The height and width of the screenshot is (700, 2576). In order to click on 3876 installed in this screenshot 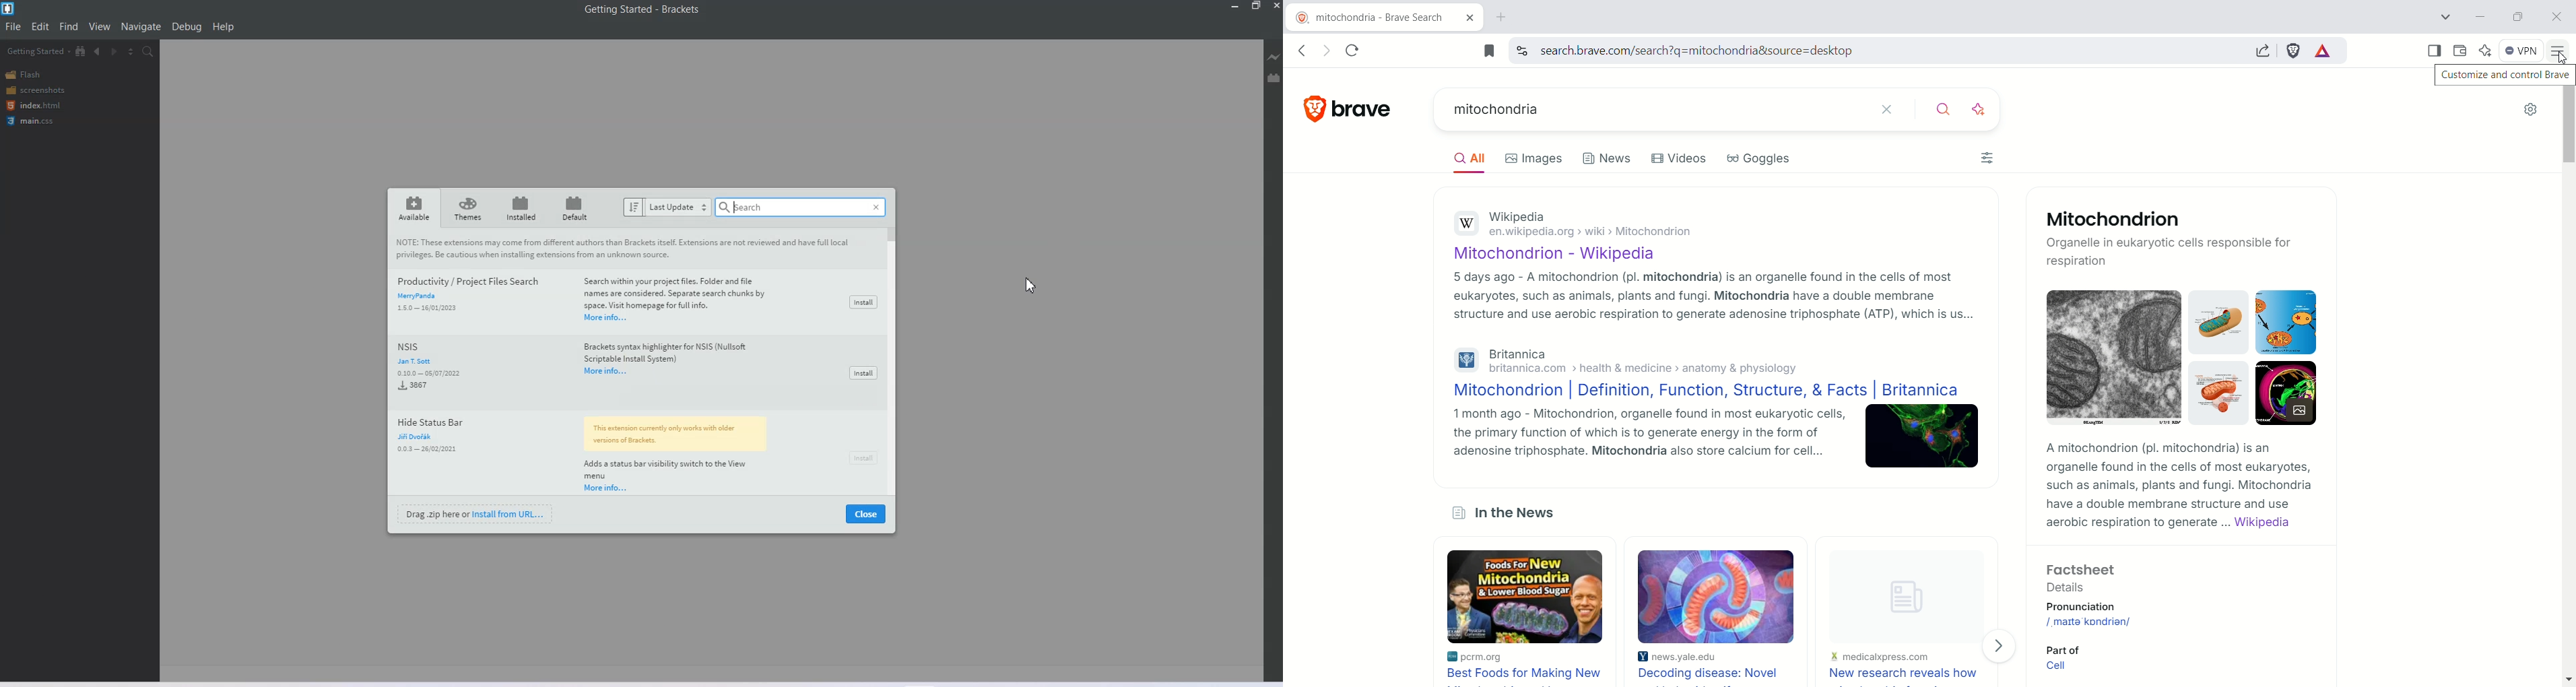, I will do `click(413, 386)`.